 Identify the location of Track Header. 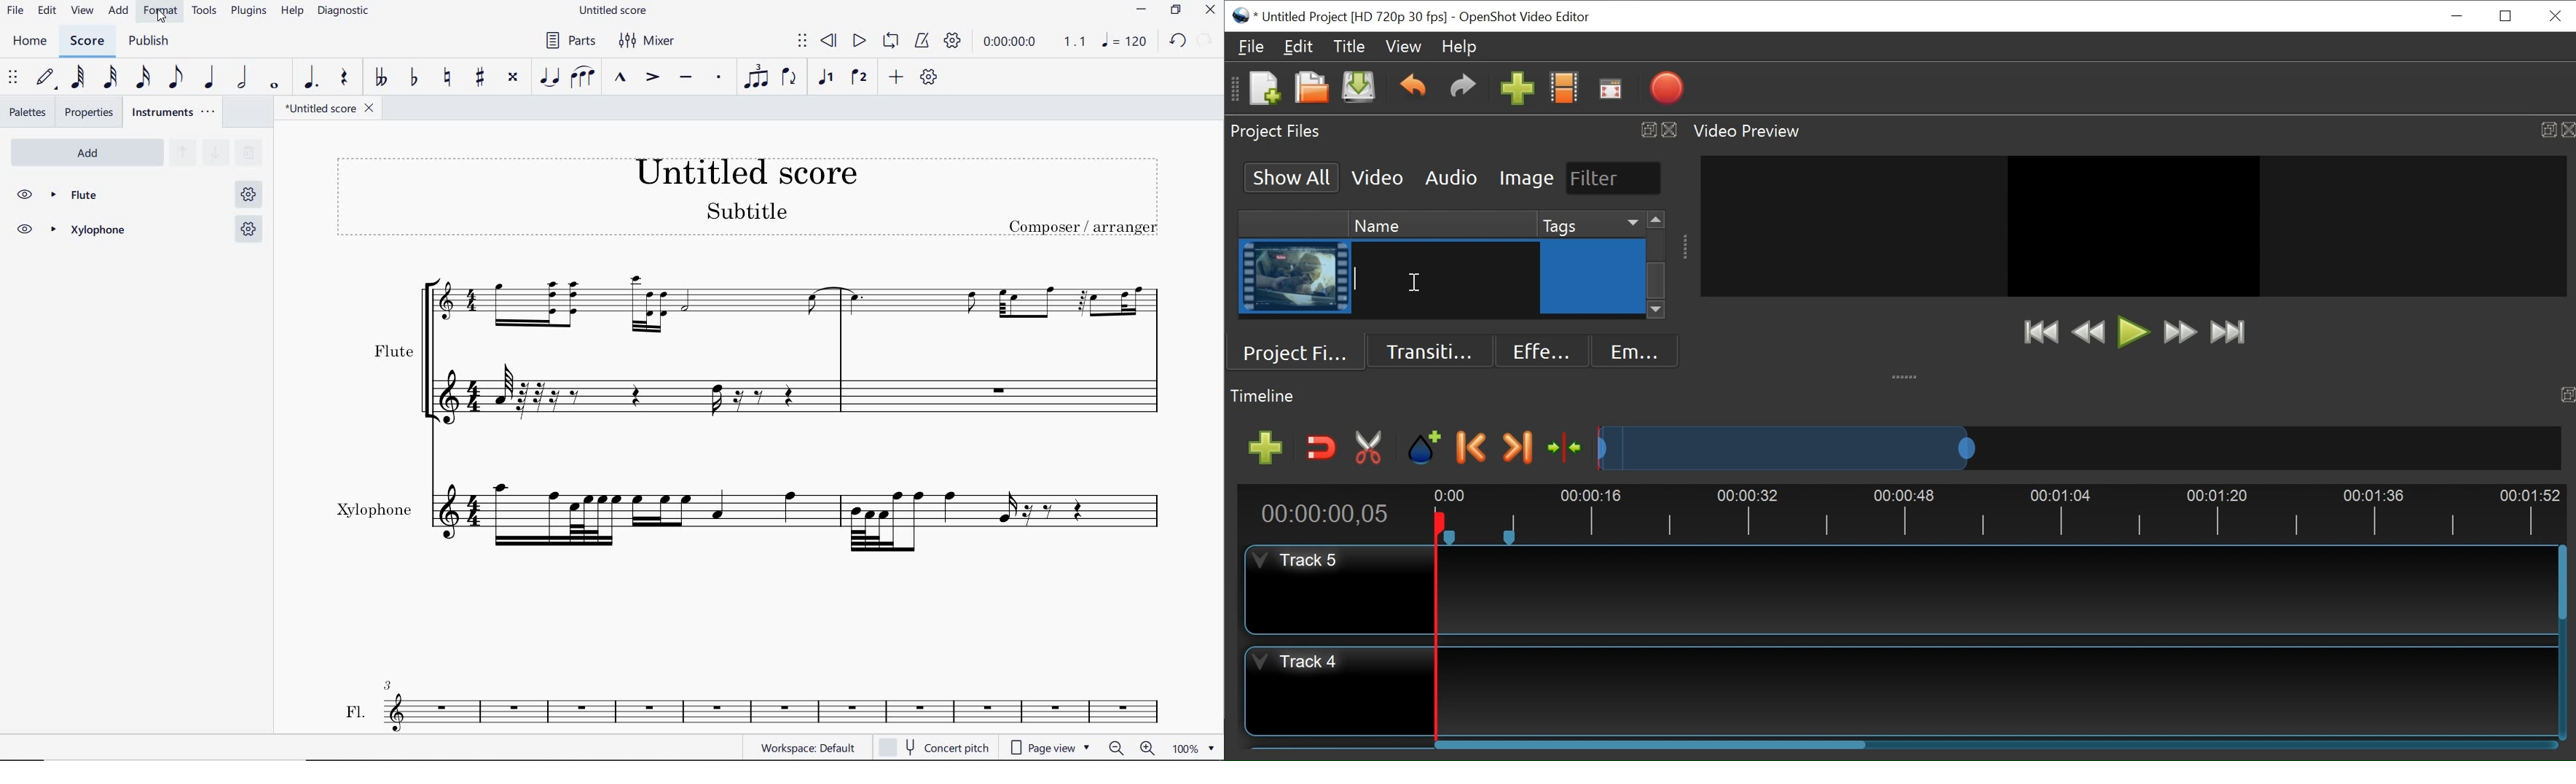
(1301, 561).